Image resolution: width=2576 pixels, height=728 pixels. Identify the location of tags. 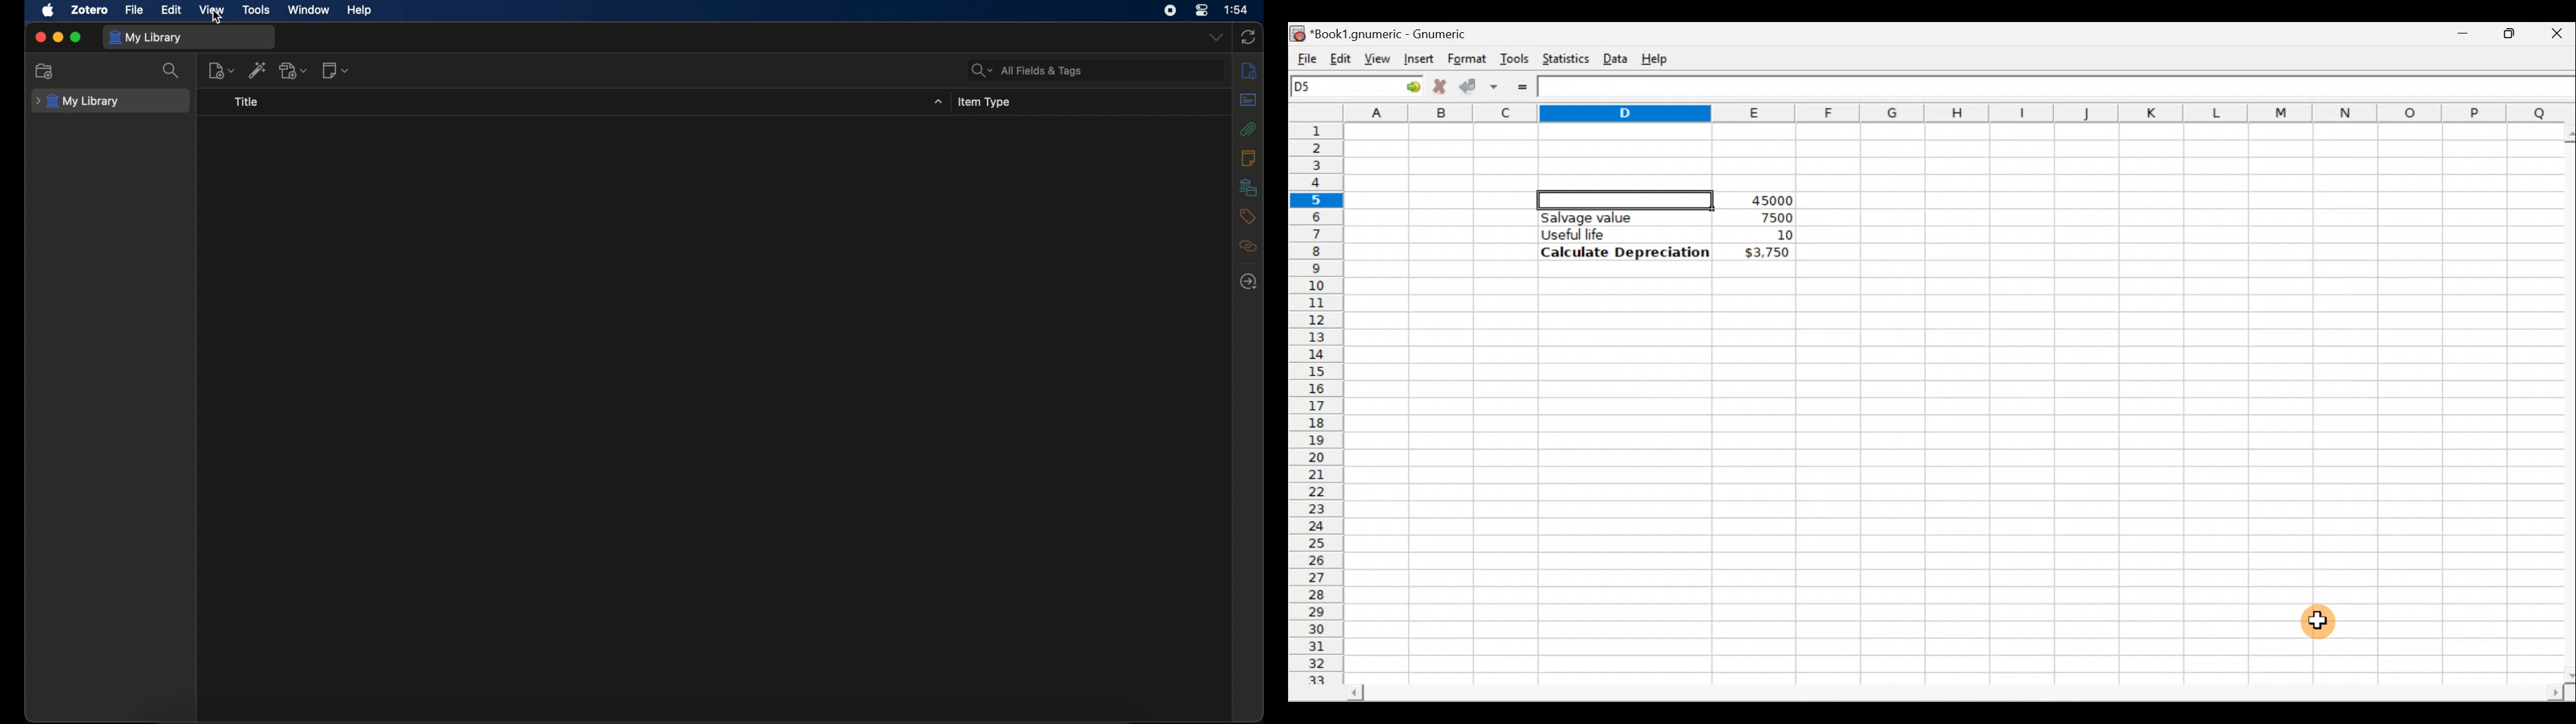
(1248, 217).